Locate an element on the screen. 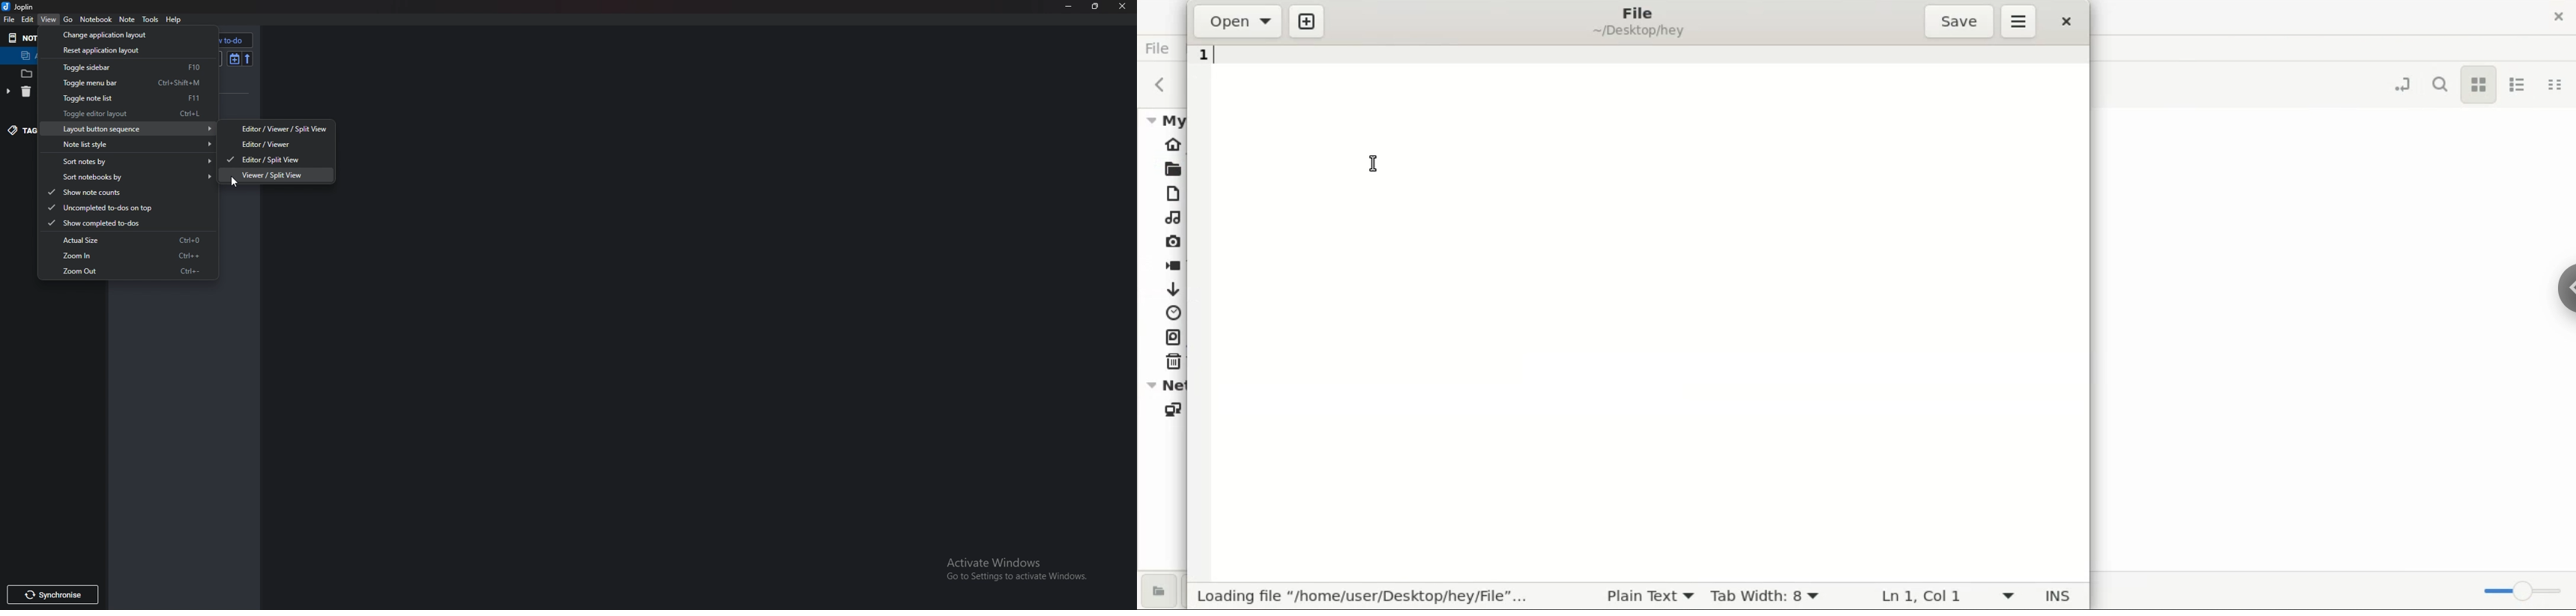  Sort notes by is located at coordinates (130, 160).